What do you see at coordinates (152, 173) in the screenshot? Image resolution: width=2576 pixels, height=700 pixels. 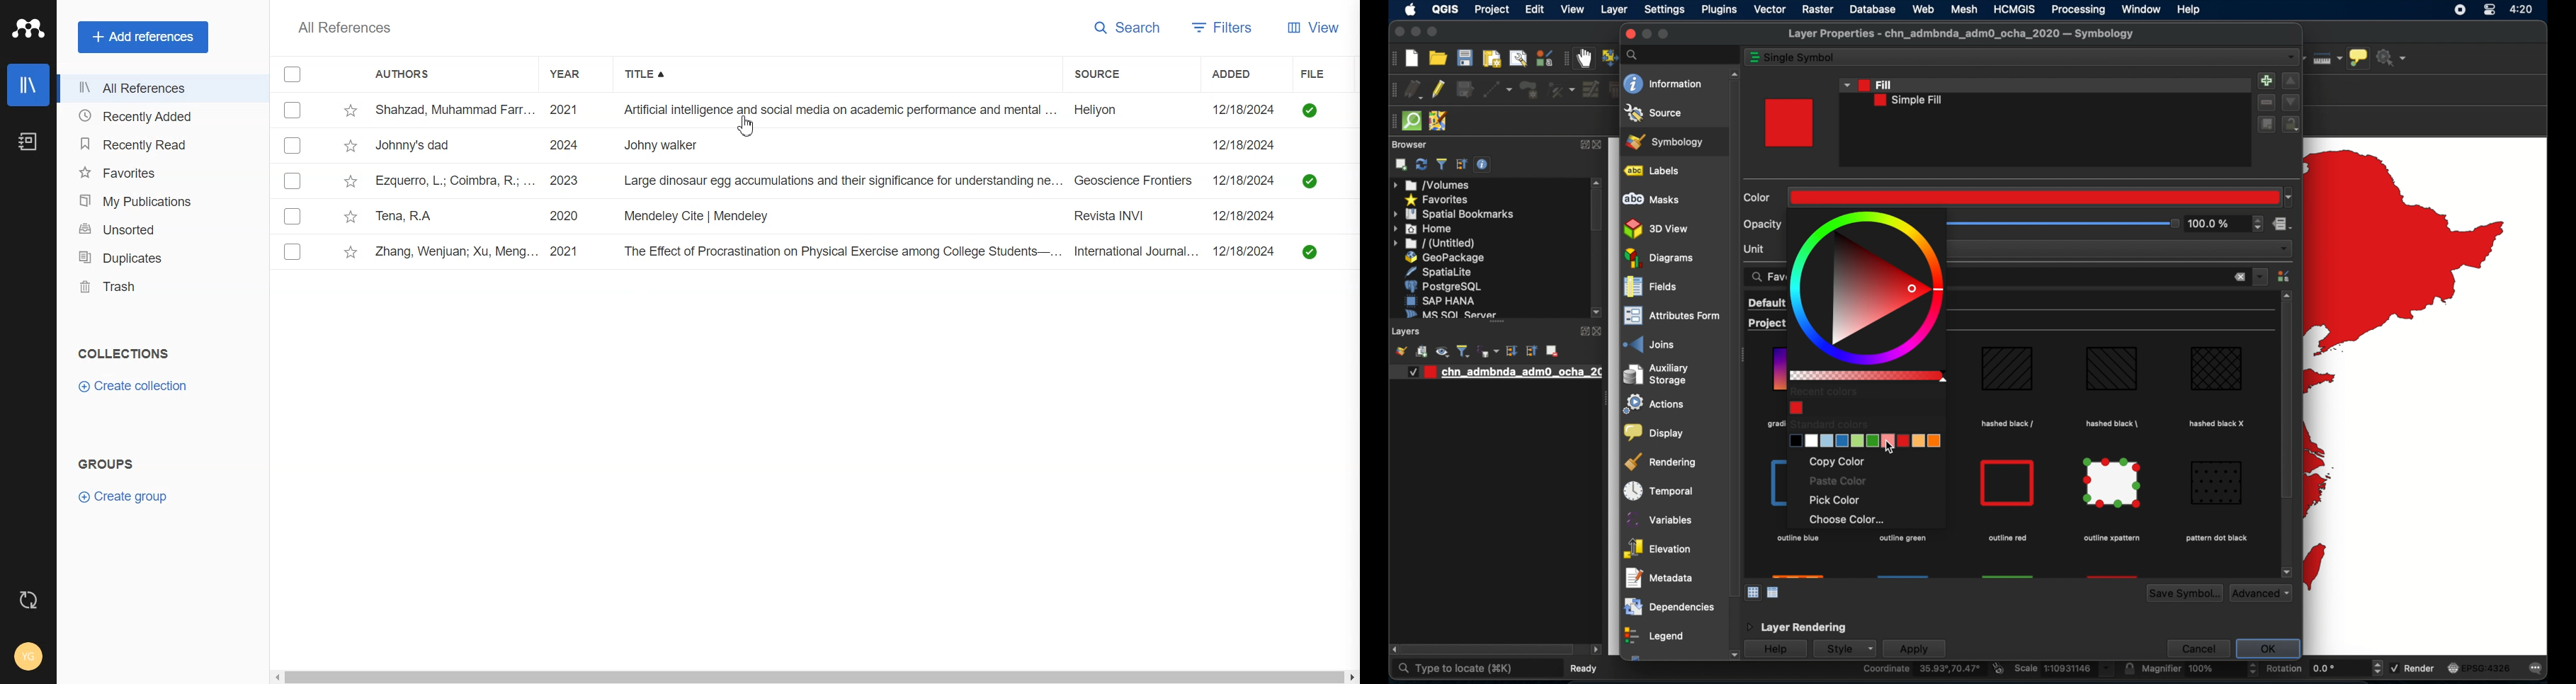 I see `Favorites` at bounding box center [152, 173].